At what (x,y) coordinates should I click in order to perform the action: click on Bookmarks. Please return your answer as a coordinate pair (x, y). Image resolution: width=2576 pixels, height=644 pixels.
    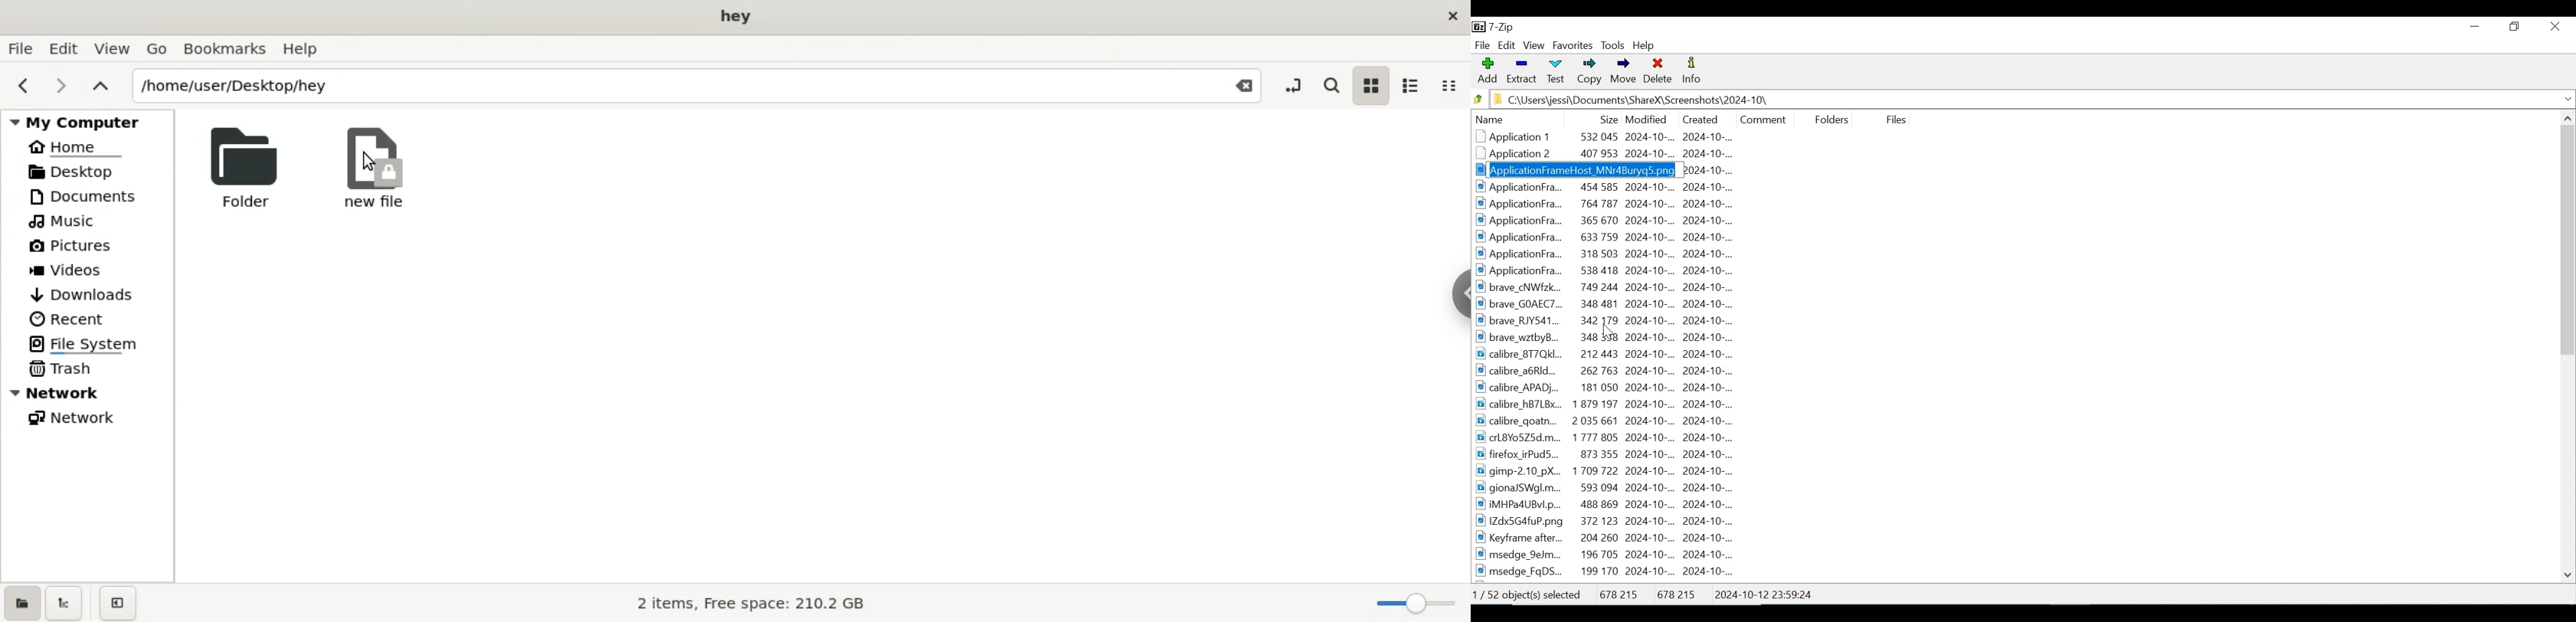
    Looking at the image, I should click on (224, 49).